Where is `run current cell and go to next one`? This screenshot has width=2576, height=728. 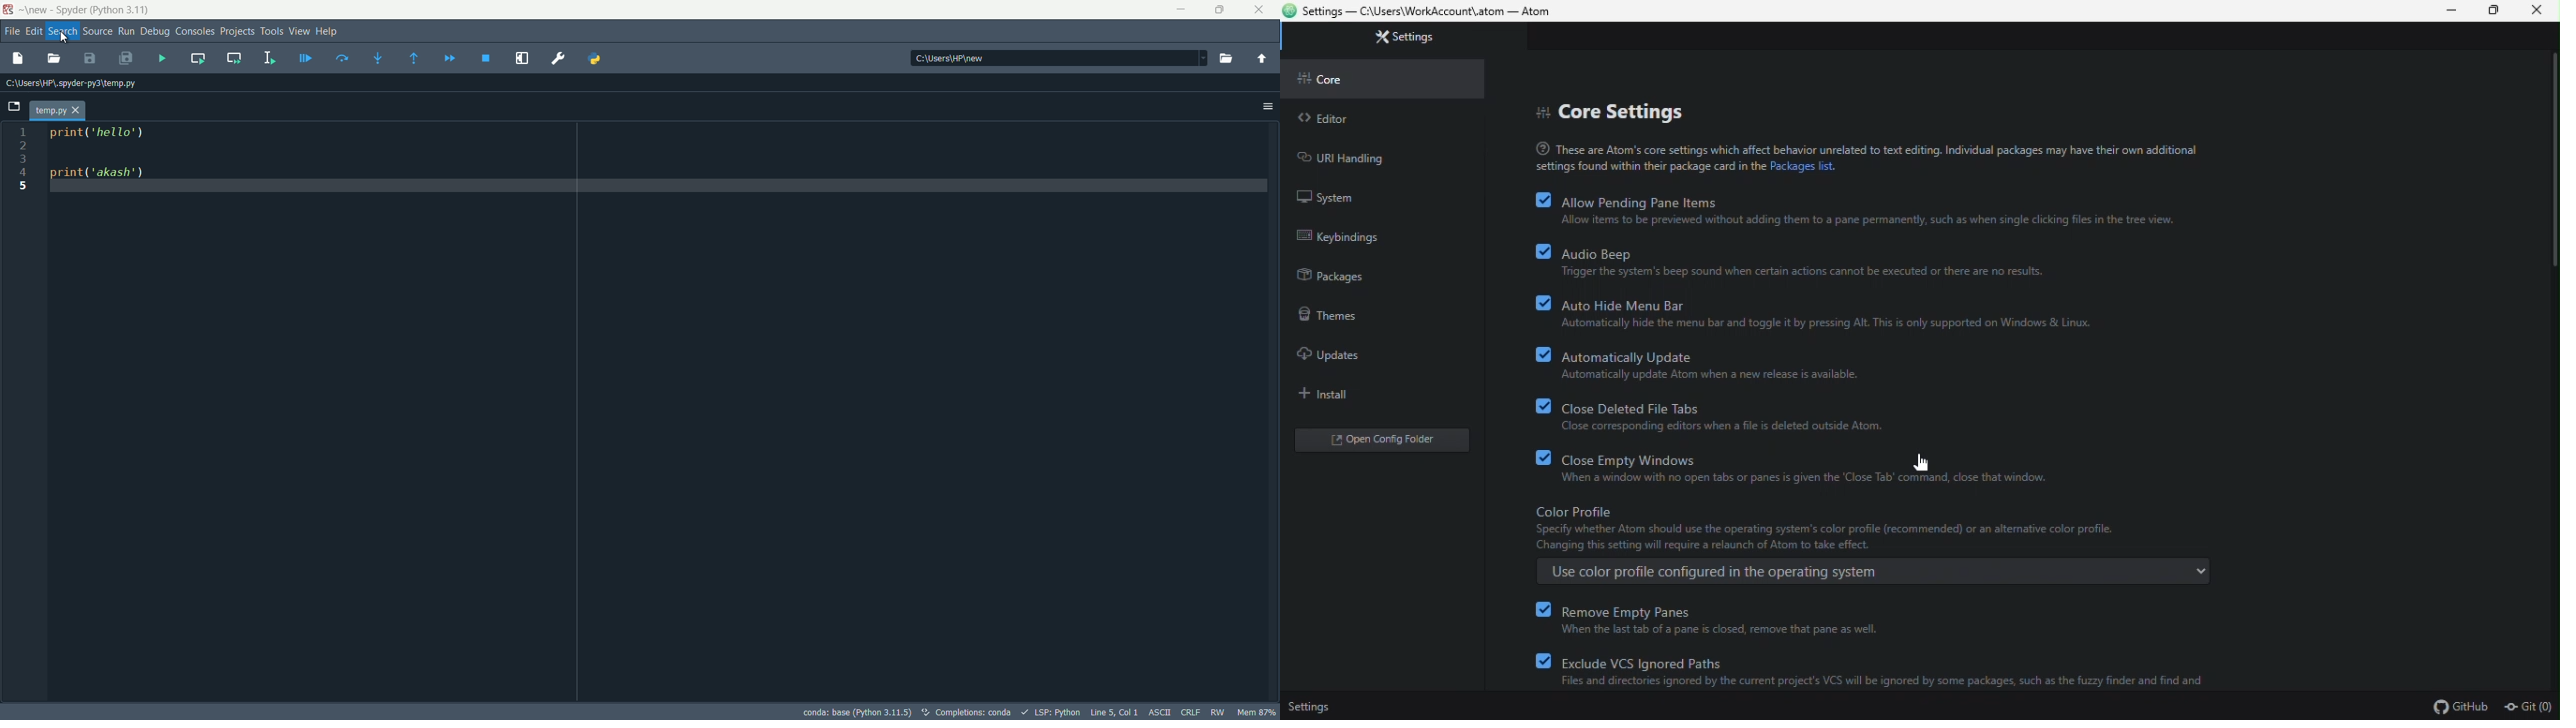 run current cell and go to next one is located at coordinates (233, 58).